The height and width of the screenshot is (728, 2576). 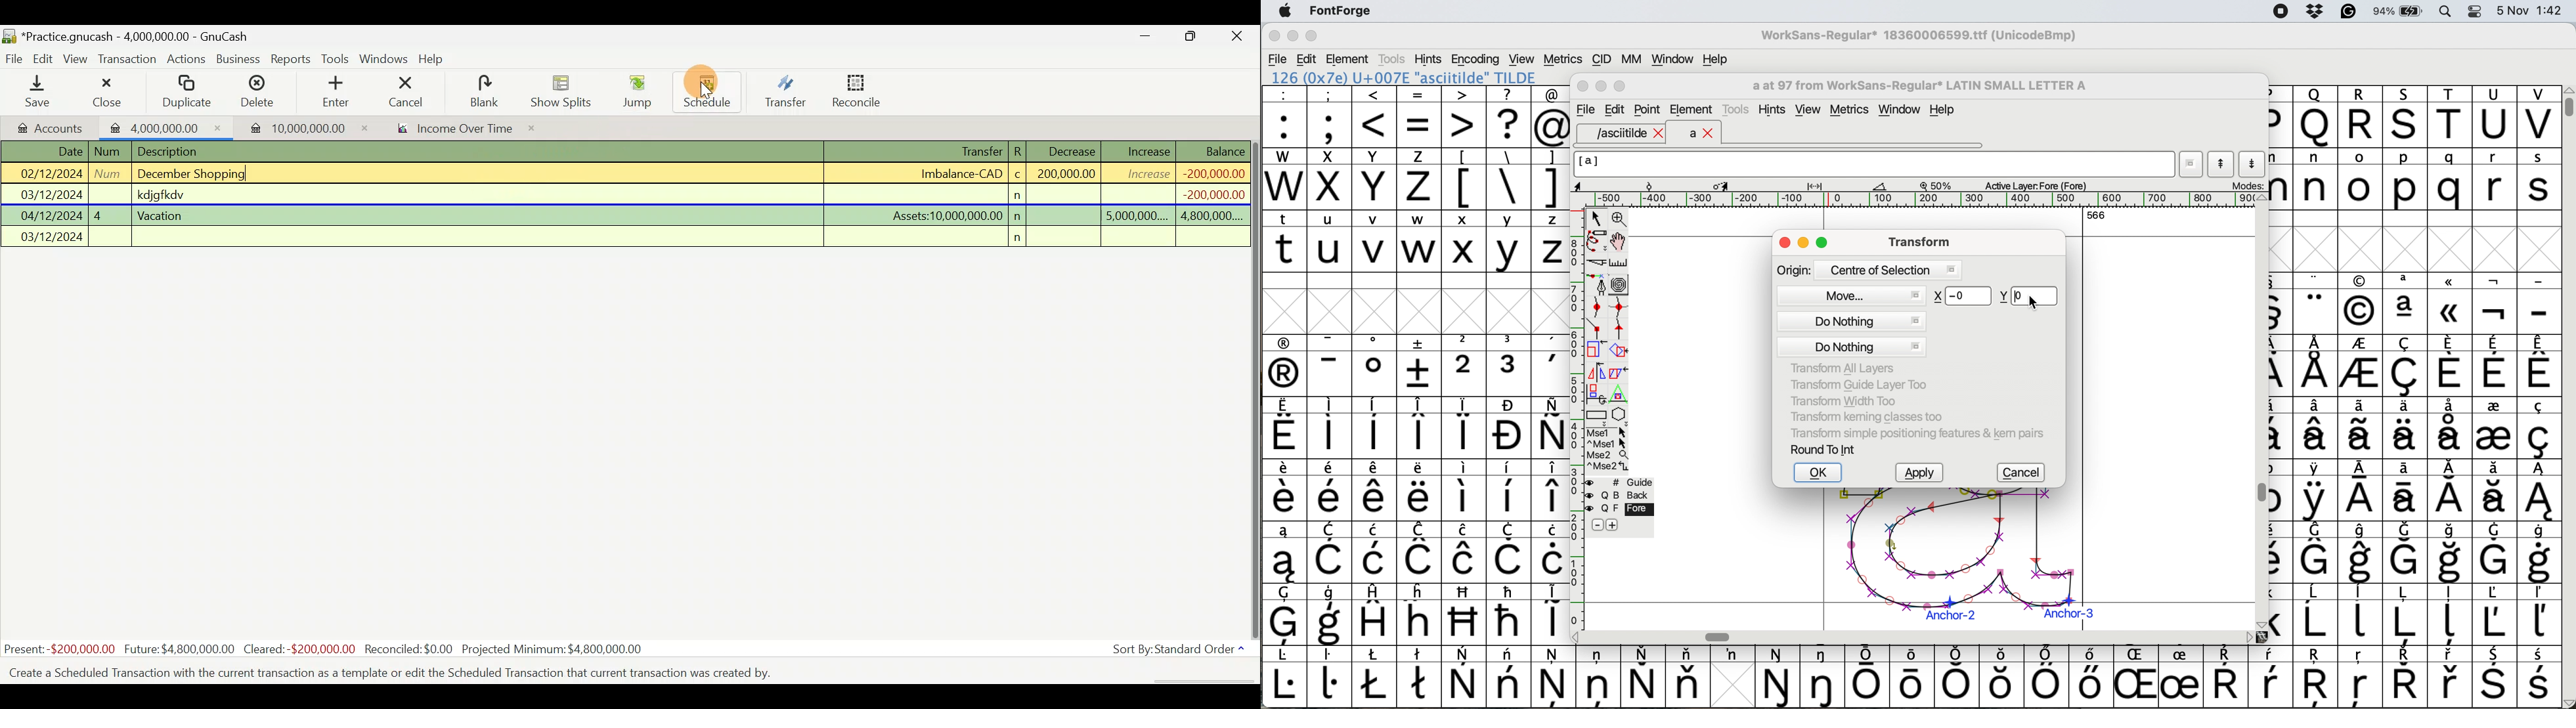 I want to click on symbol, so click(x=1643, y=677).